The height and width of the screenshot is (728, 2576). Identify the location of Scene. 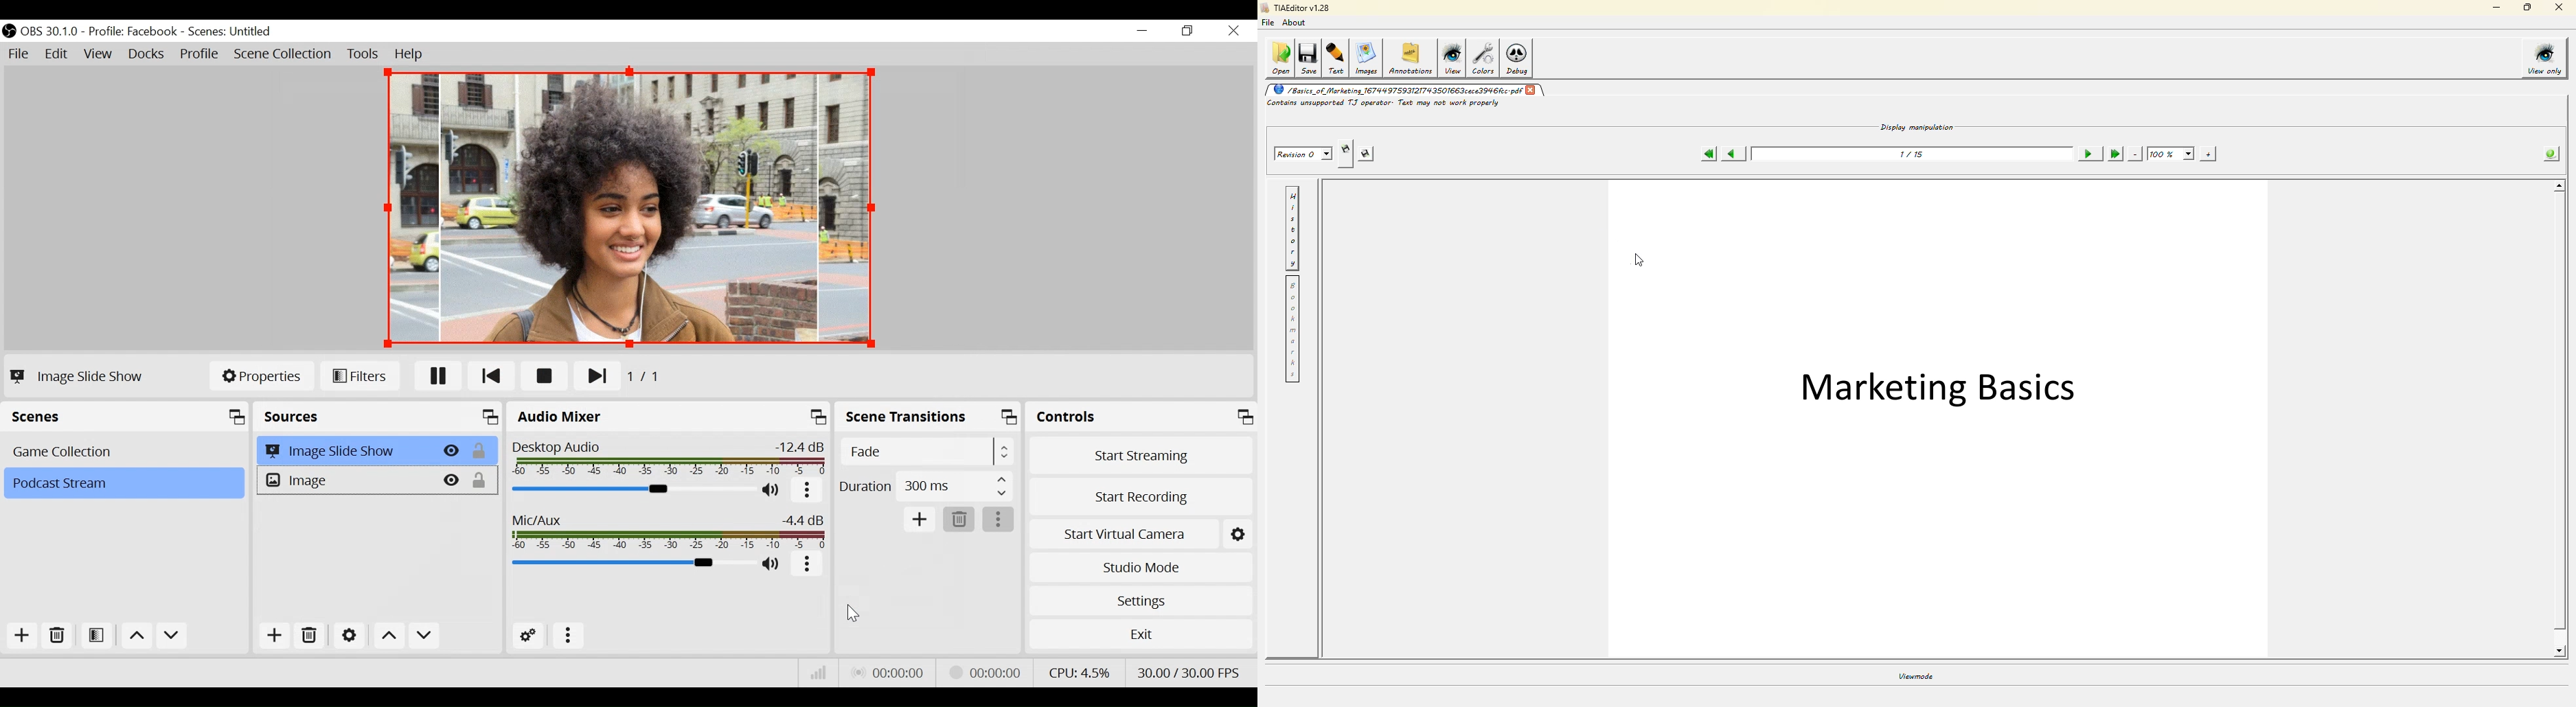
(231, 32).